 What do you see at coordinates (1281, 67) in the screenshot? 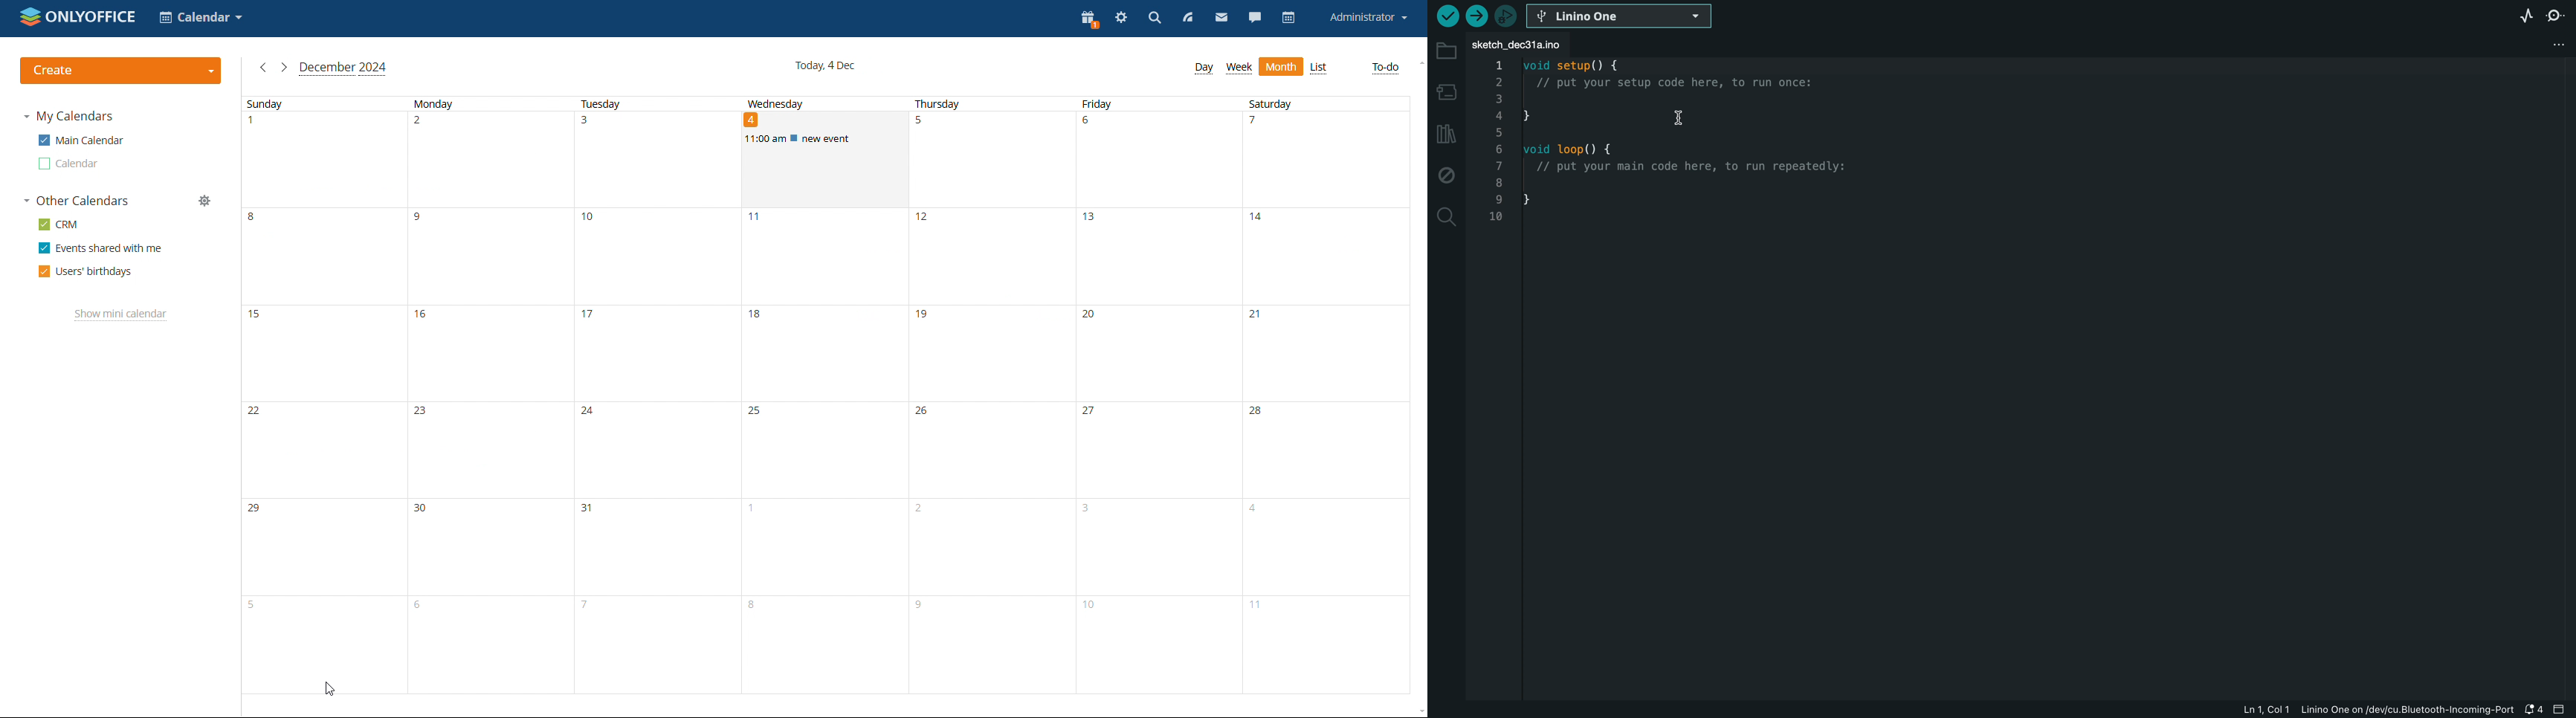
I see `list view` at bounding box center [1281, 67].